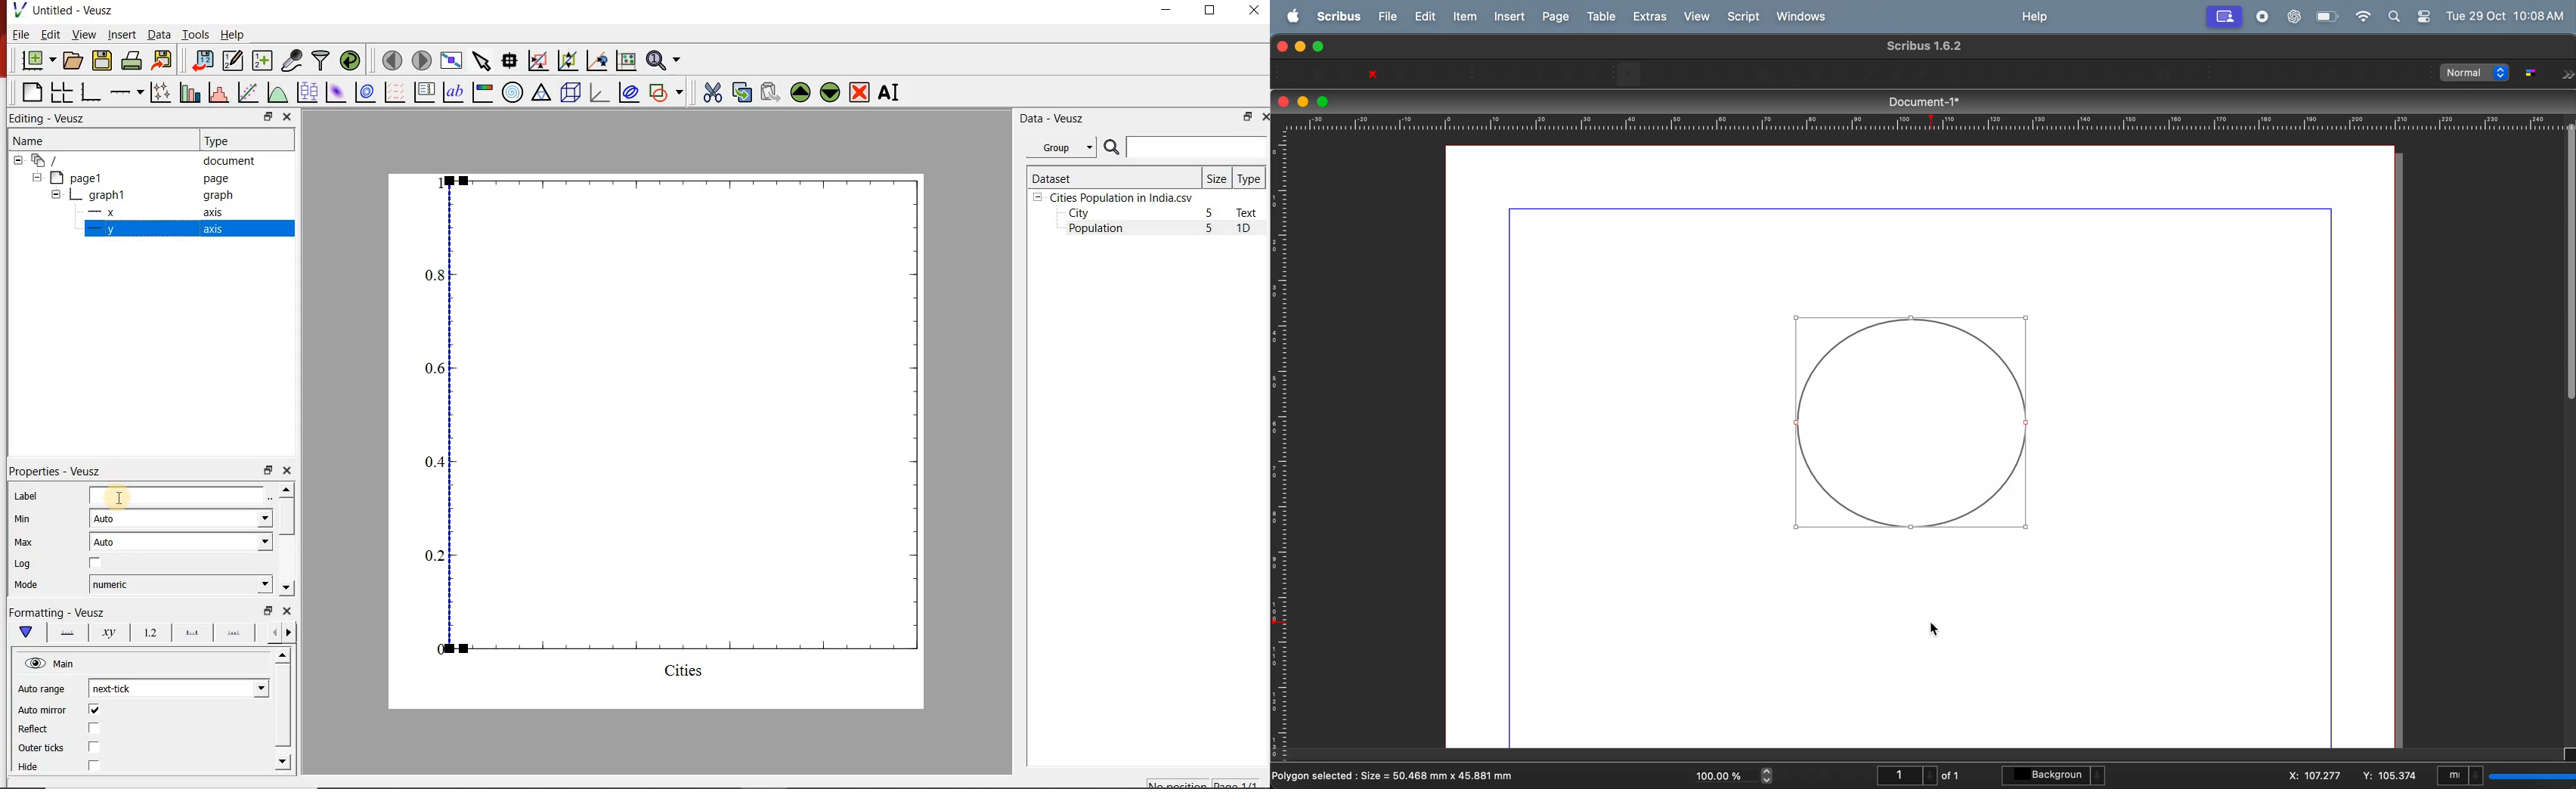  What do you see at coordinates (1283, 101) in the screenshot?
I see `closing window` at bounding box center [1283, 101].